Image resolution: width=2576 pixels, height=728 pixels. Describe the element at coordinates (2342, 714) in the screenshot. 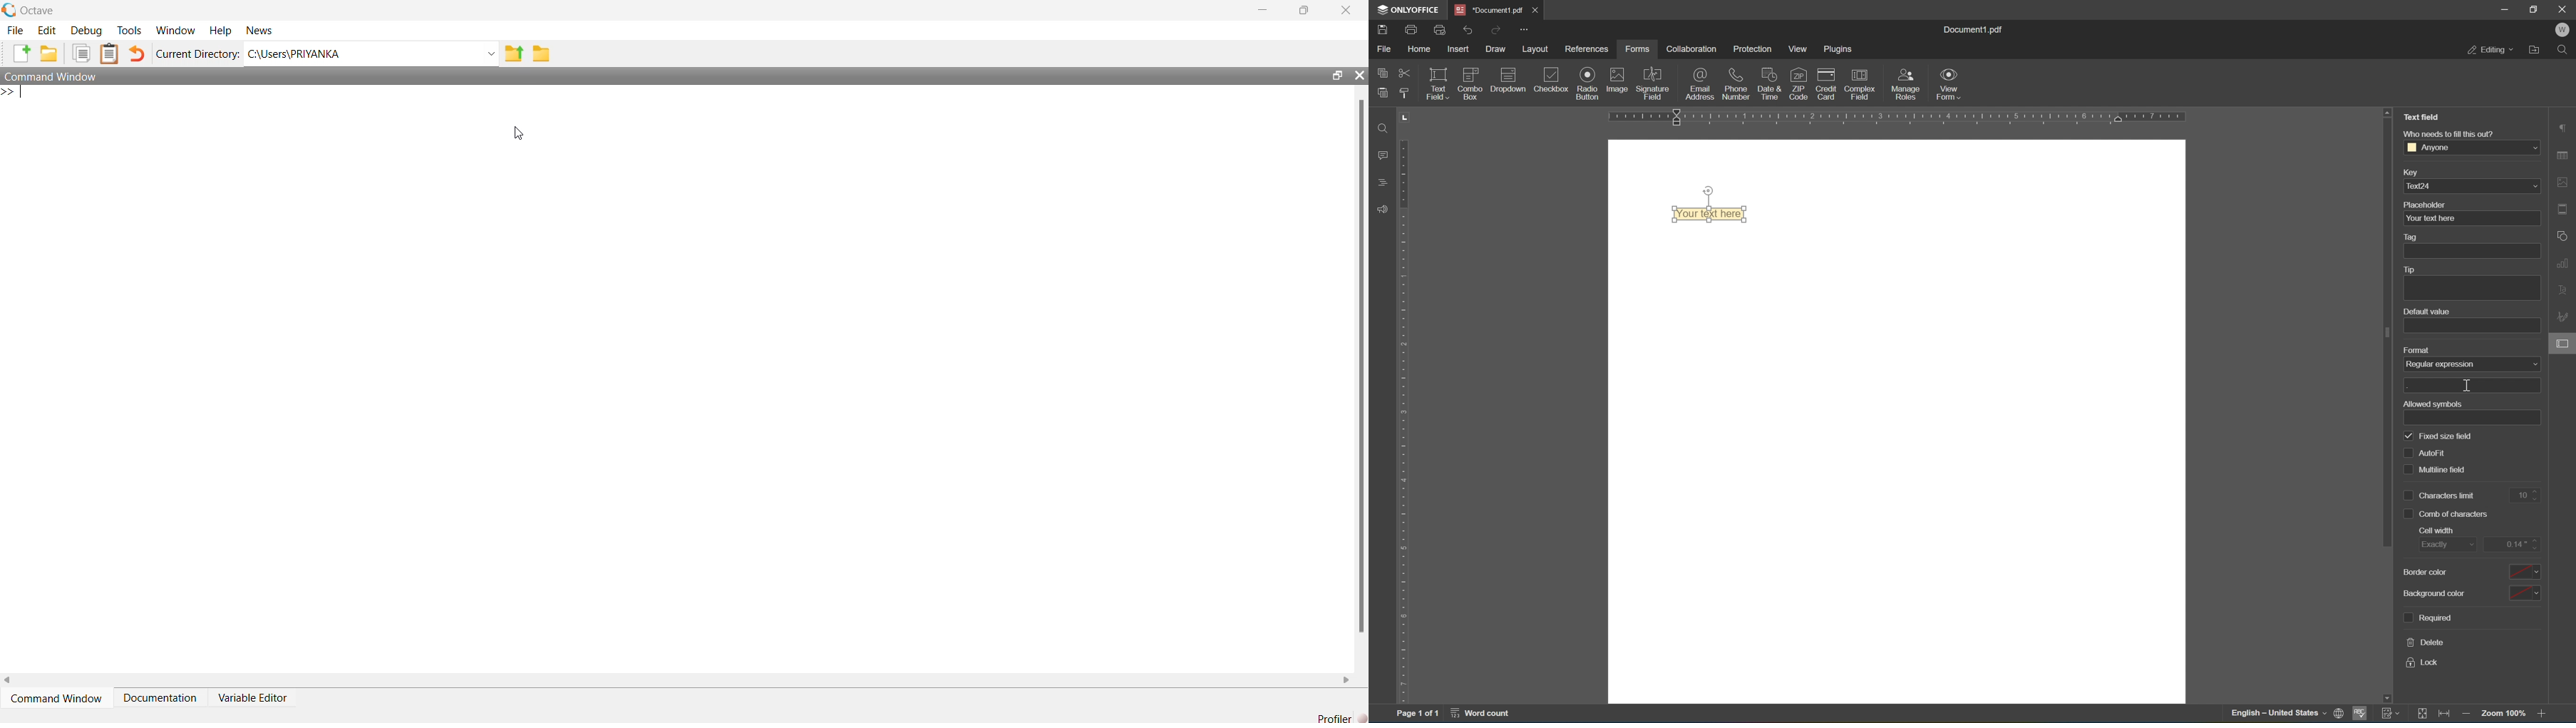

I see `set document language` at that location.